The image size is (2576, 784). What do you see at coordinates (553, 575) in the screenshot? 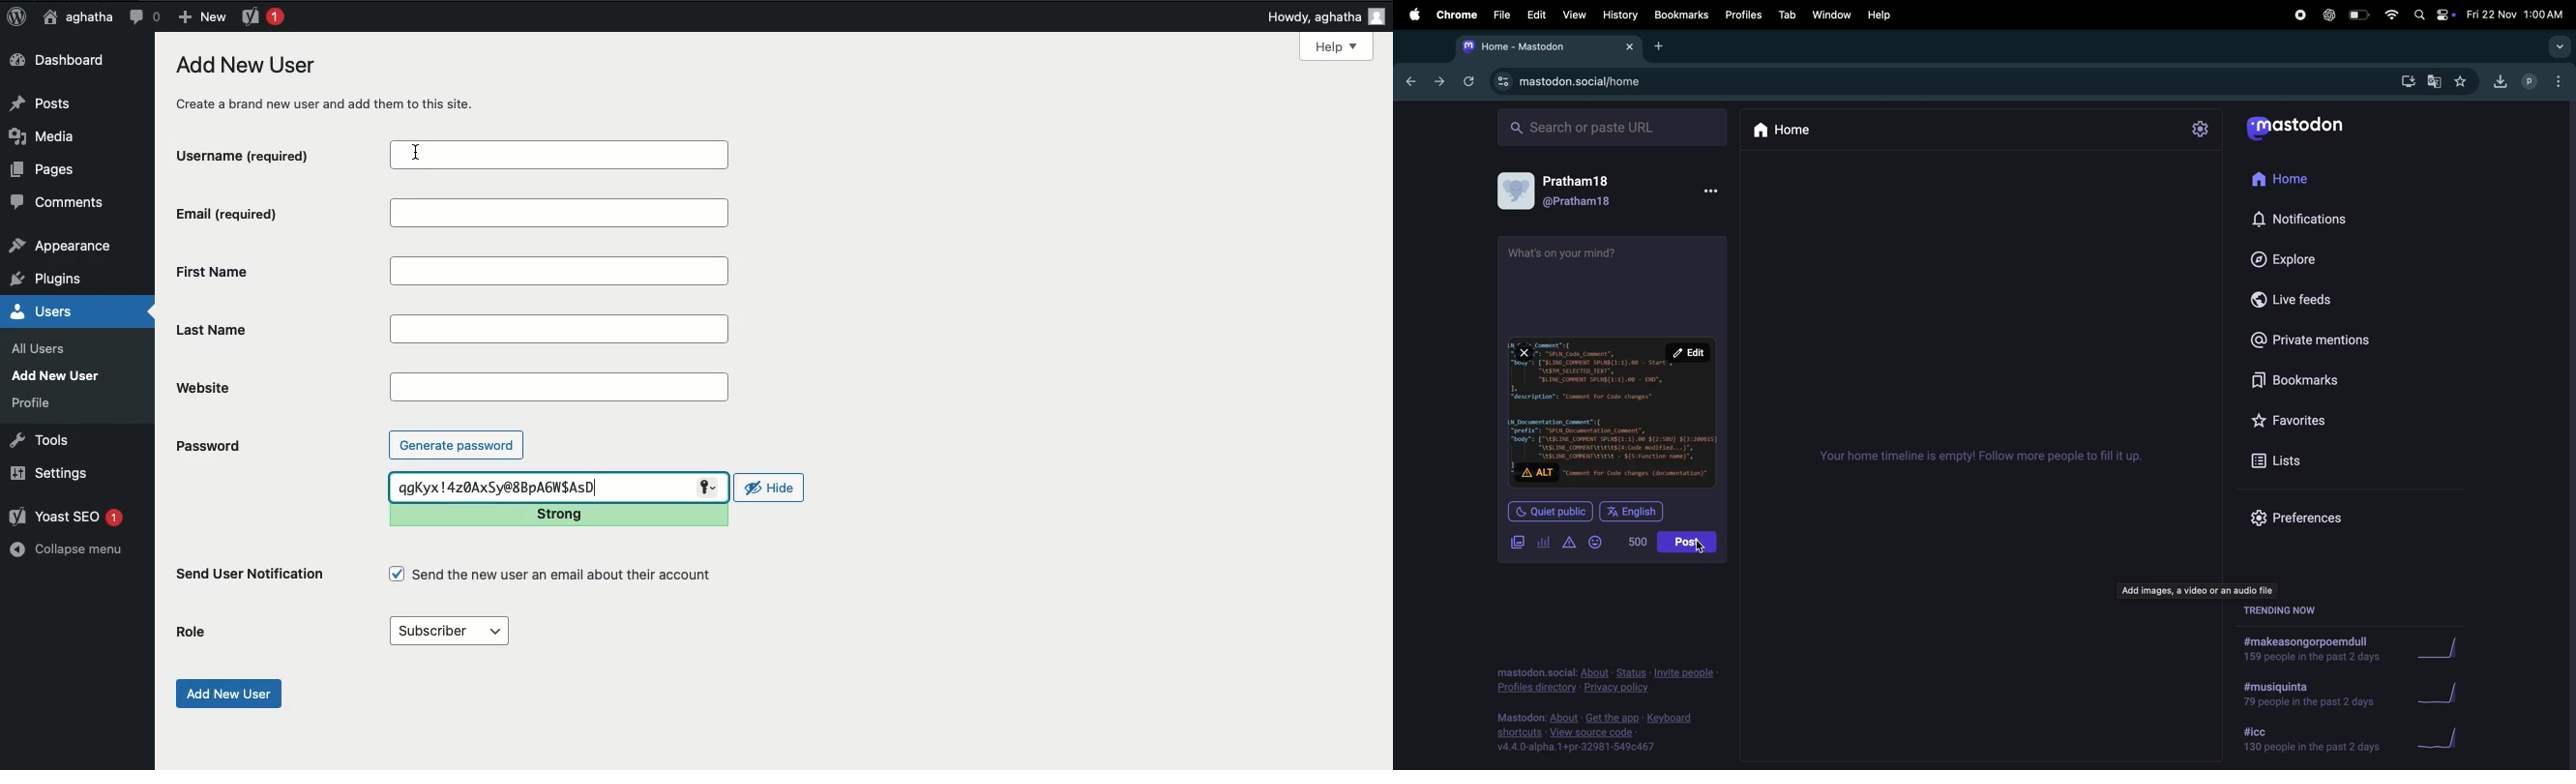
I see `Send the new user an email about their account` at bounding box center [553, 575].